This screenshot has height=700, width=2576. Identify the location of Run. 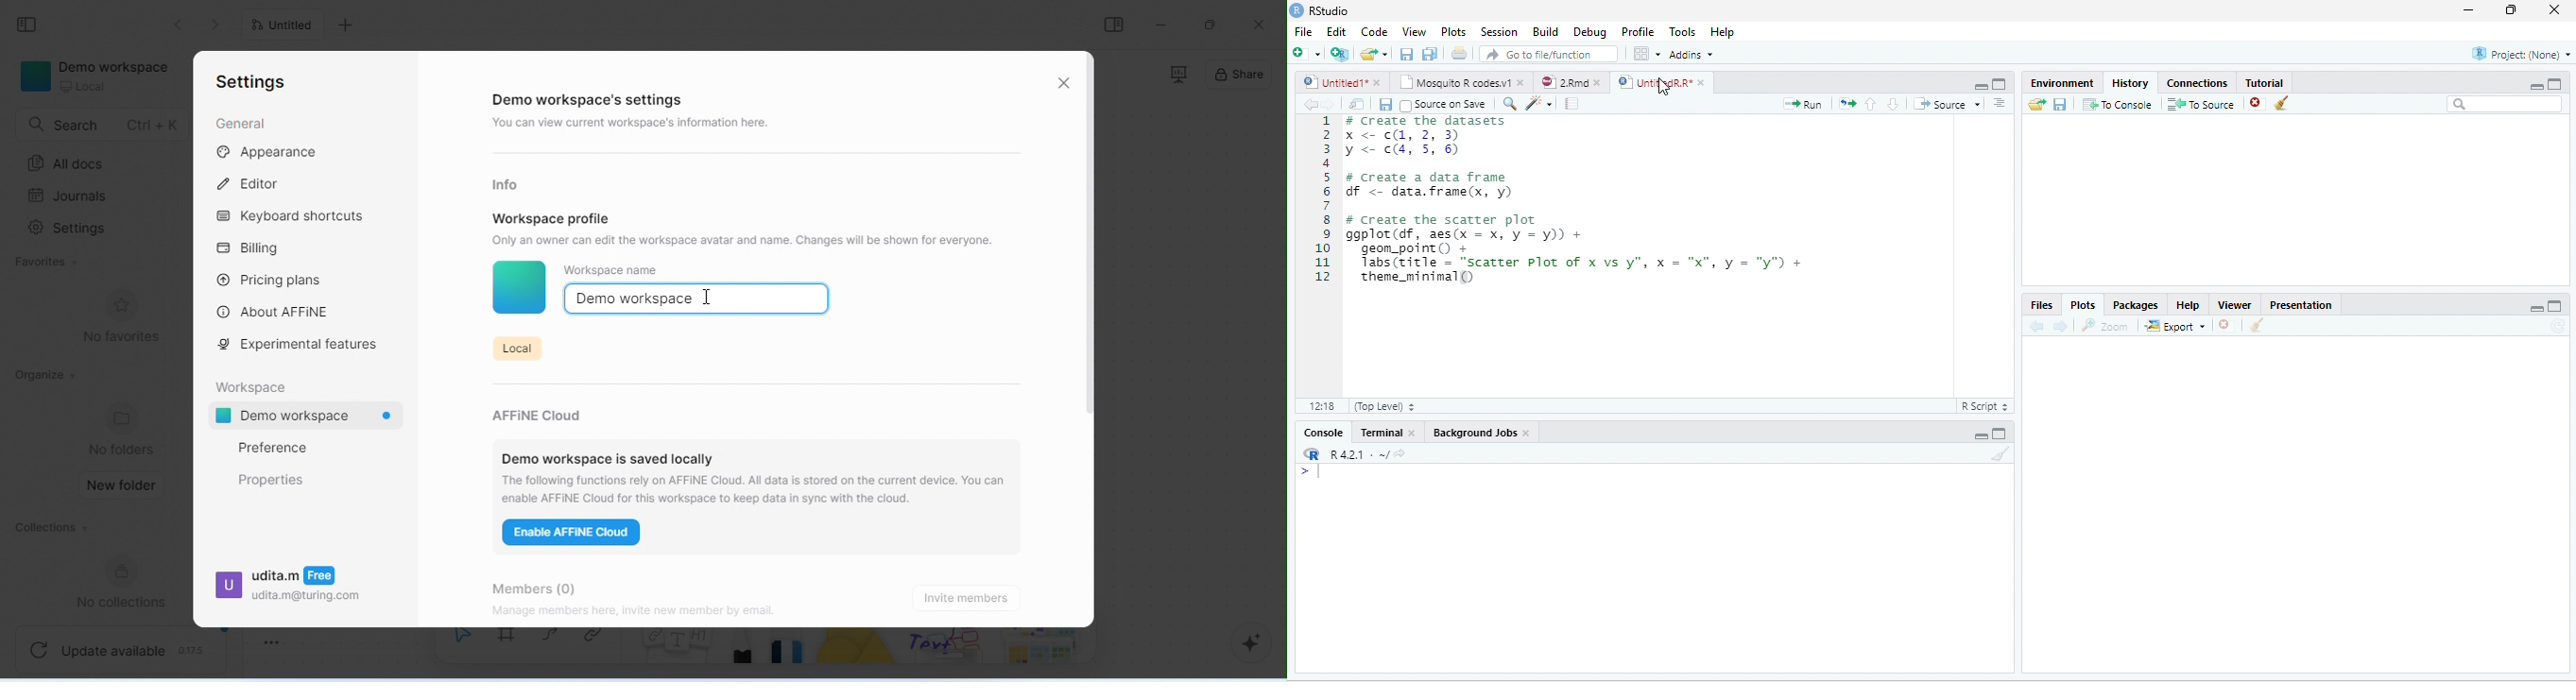
(1803, 104).